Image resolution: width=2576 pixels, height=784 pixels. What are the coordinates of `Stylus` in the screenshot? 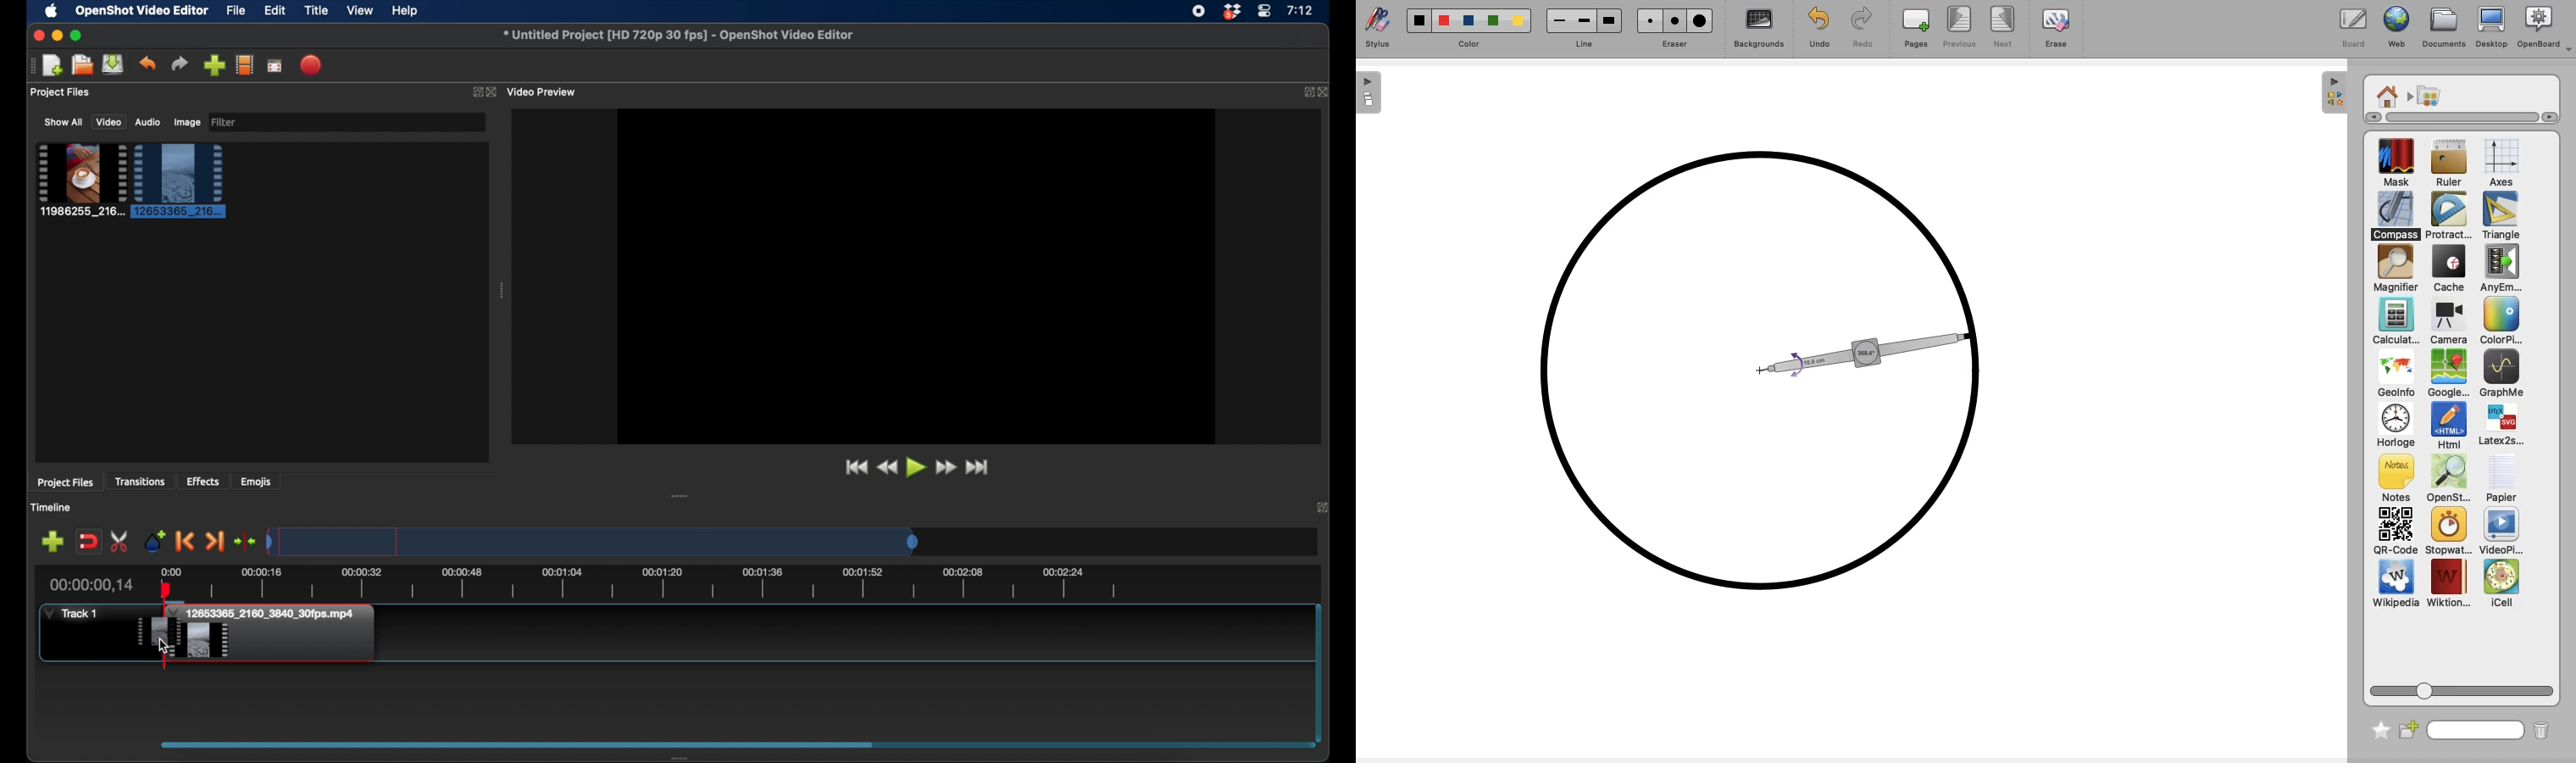 It's located at (1381, 29).